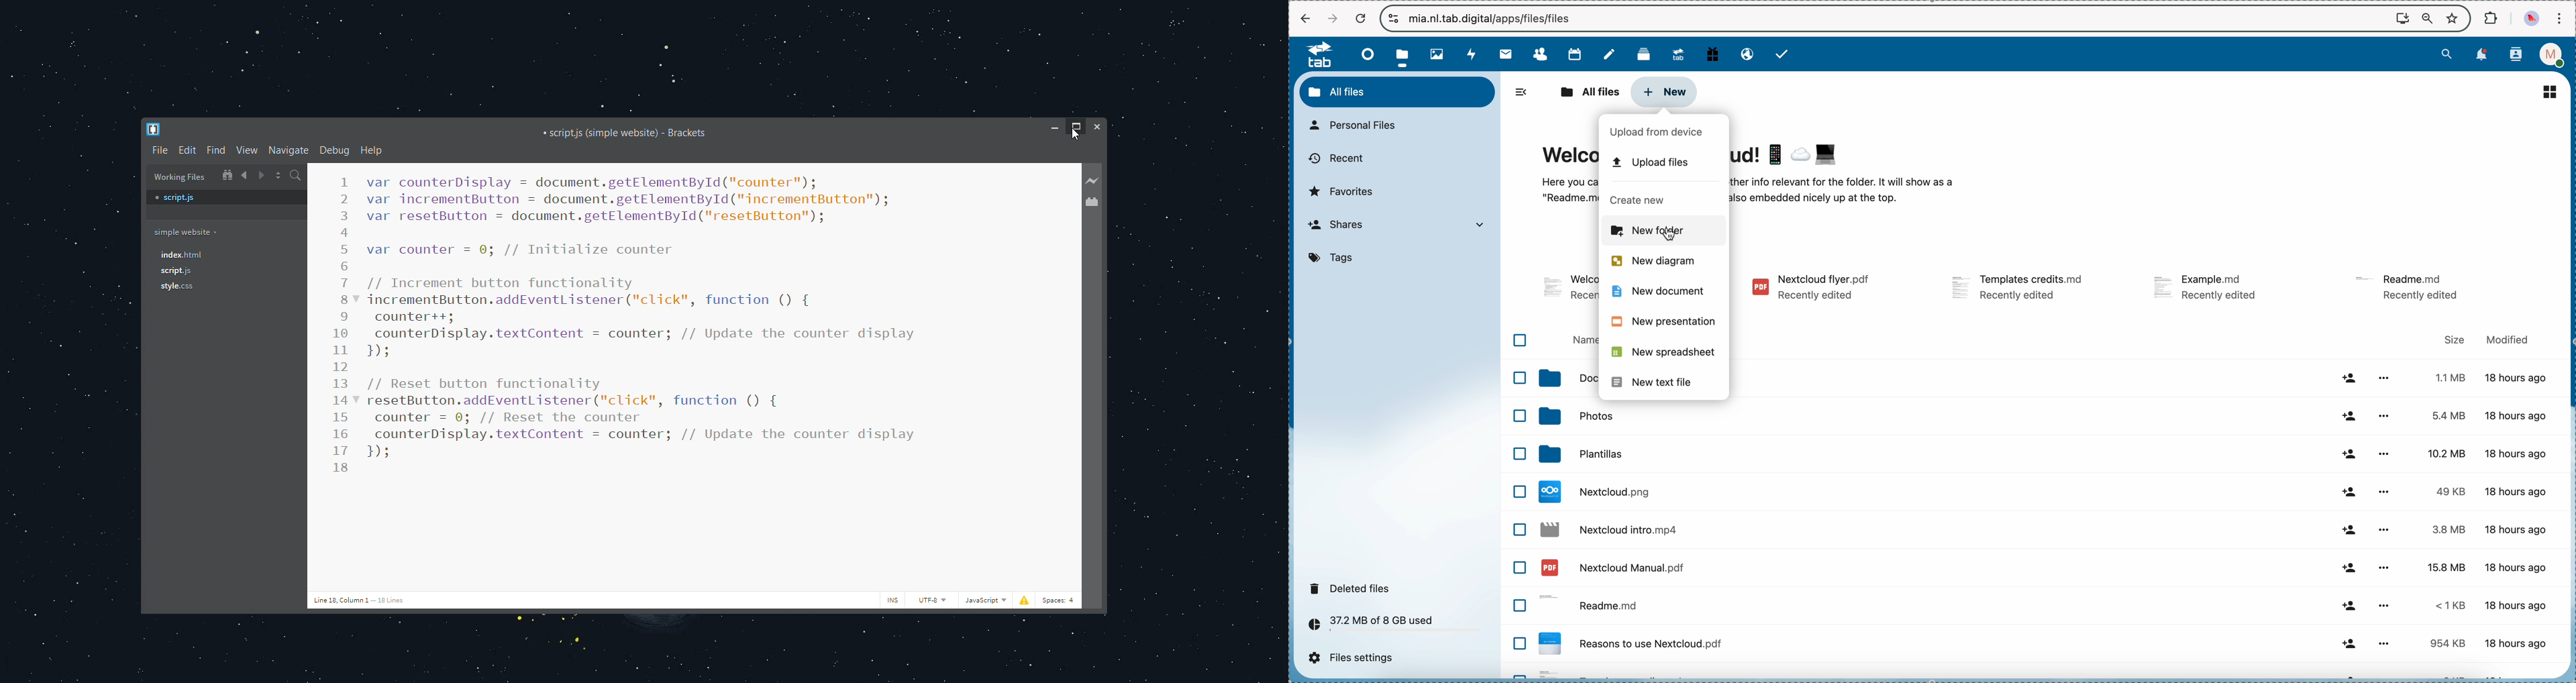 This screenshot has width=2576, height=700. What do you see at coordinates (1928, 491) in the screenshot?
I see `file` at bounding box center [1928, 491].